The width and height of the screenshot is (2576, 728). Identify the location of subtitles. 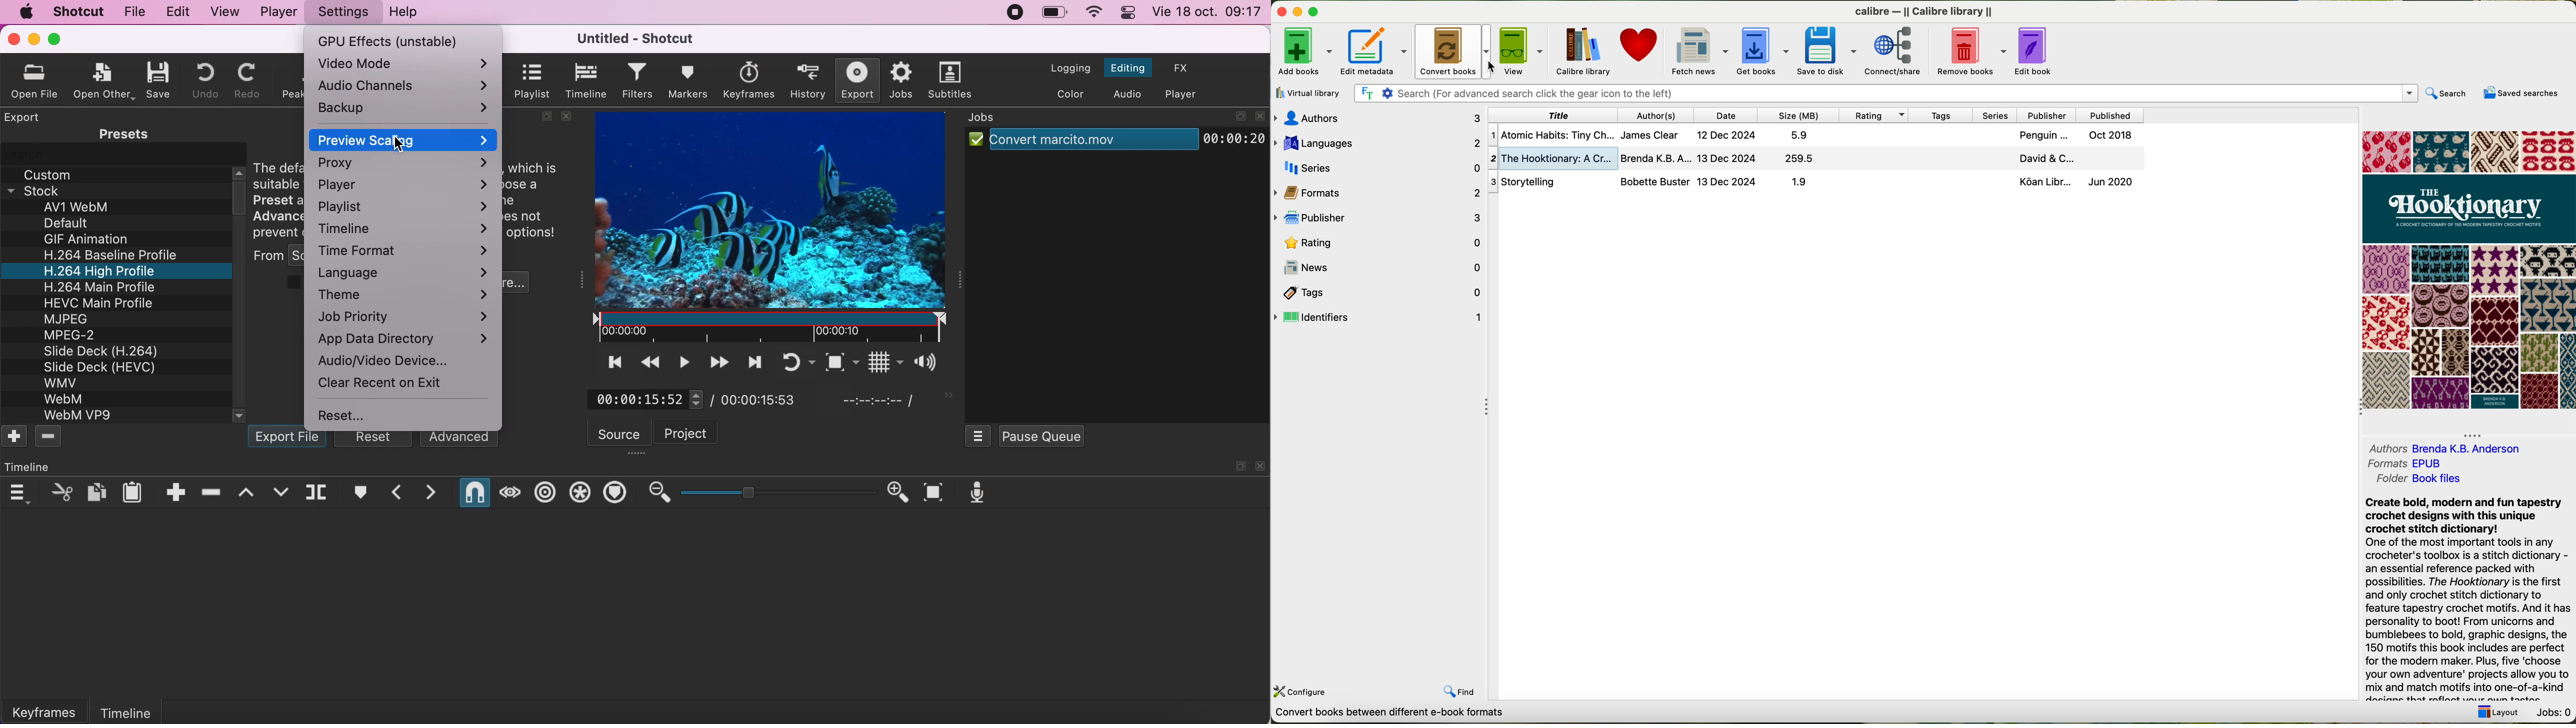
(950, 80).